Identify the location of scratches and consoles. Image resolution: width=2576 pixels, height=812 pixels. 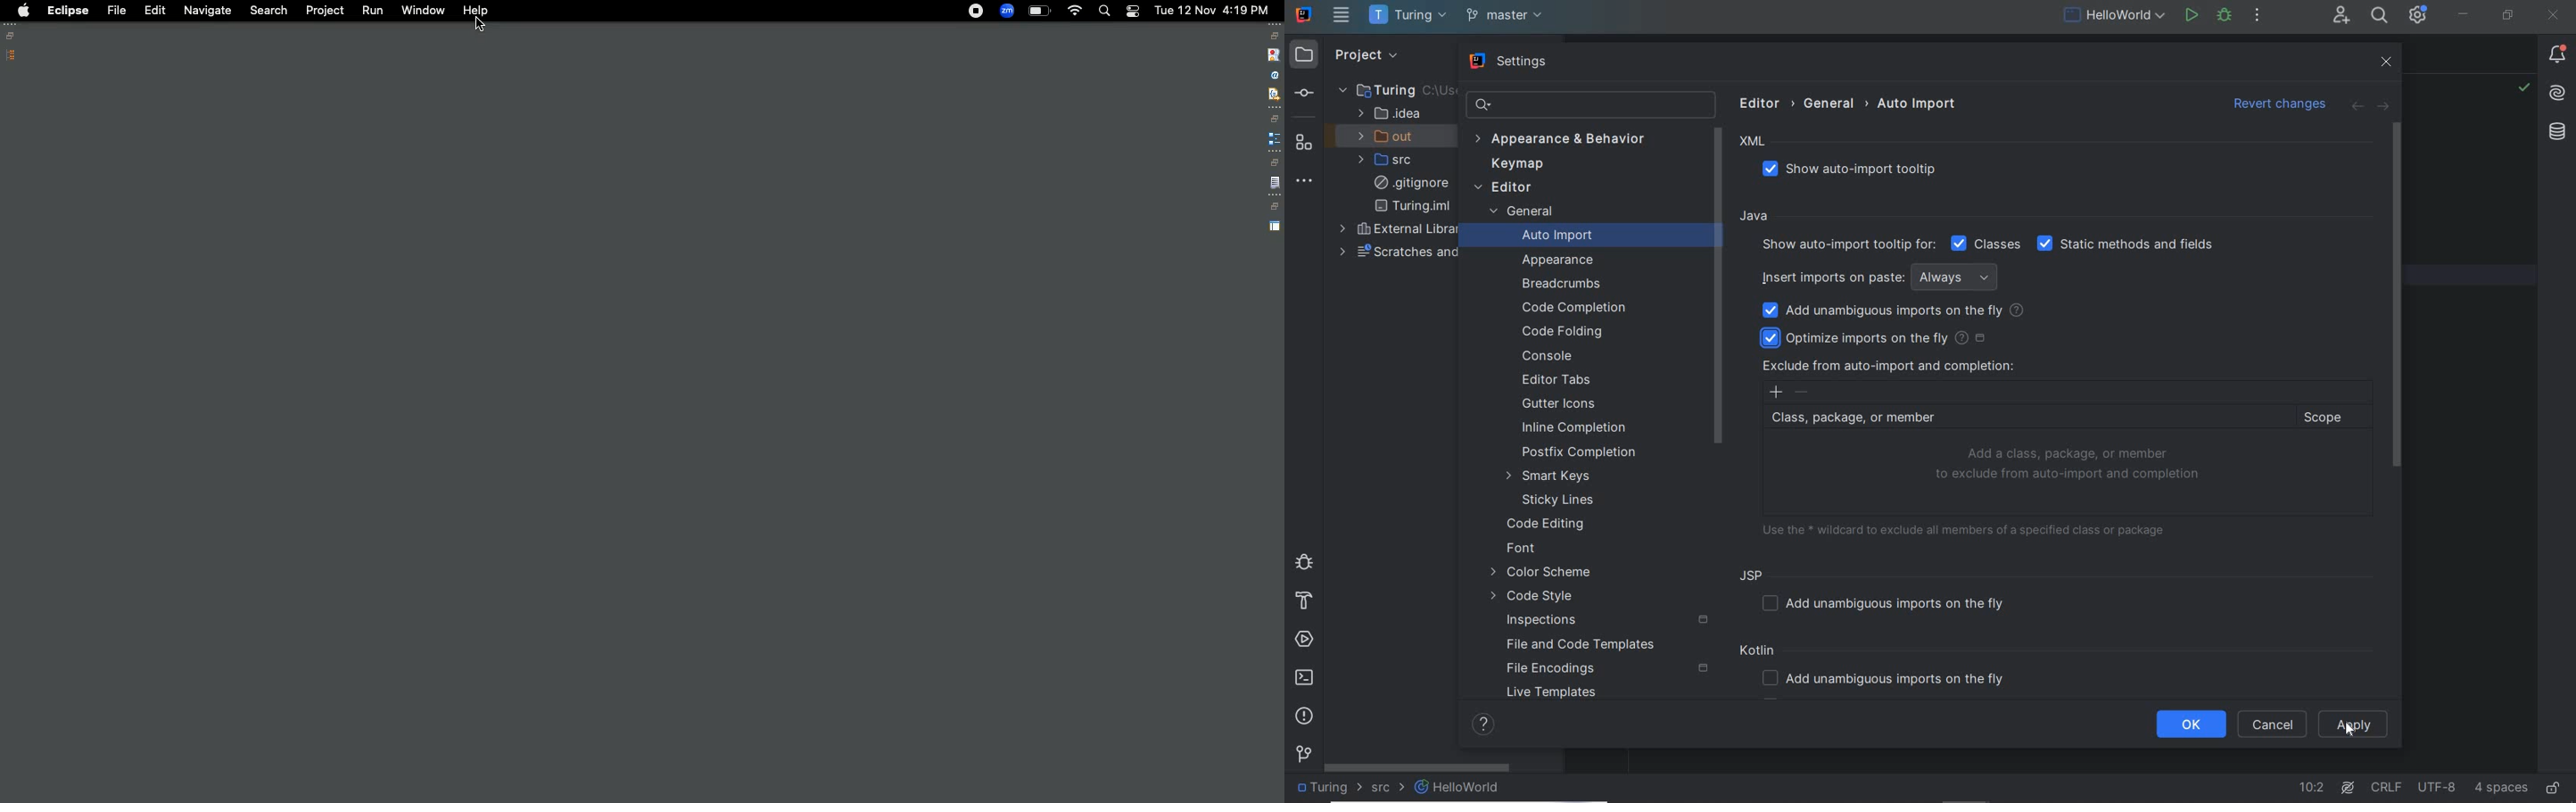
(1406, 252).